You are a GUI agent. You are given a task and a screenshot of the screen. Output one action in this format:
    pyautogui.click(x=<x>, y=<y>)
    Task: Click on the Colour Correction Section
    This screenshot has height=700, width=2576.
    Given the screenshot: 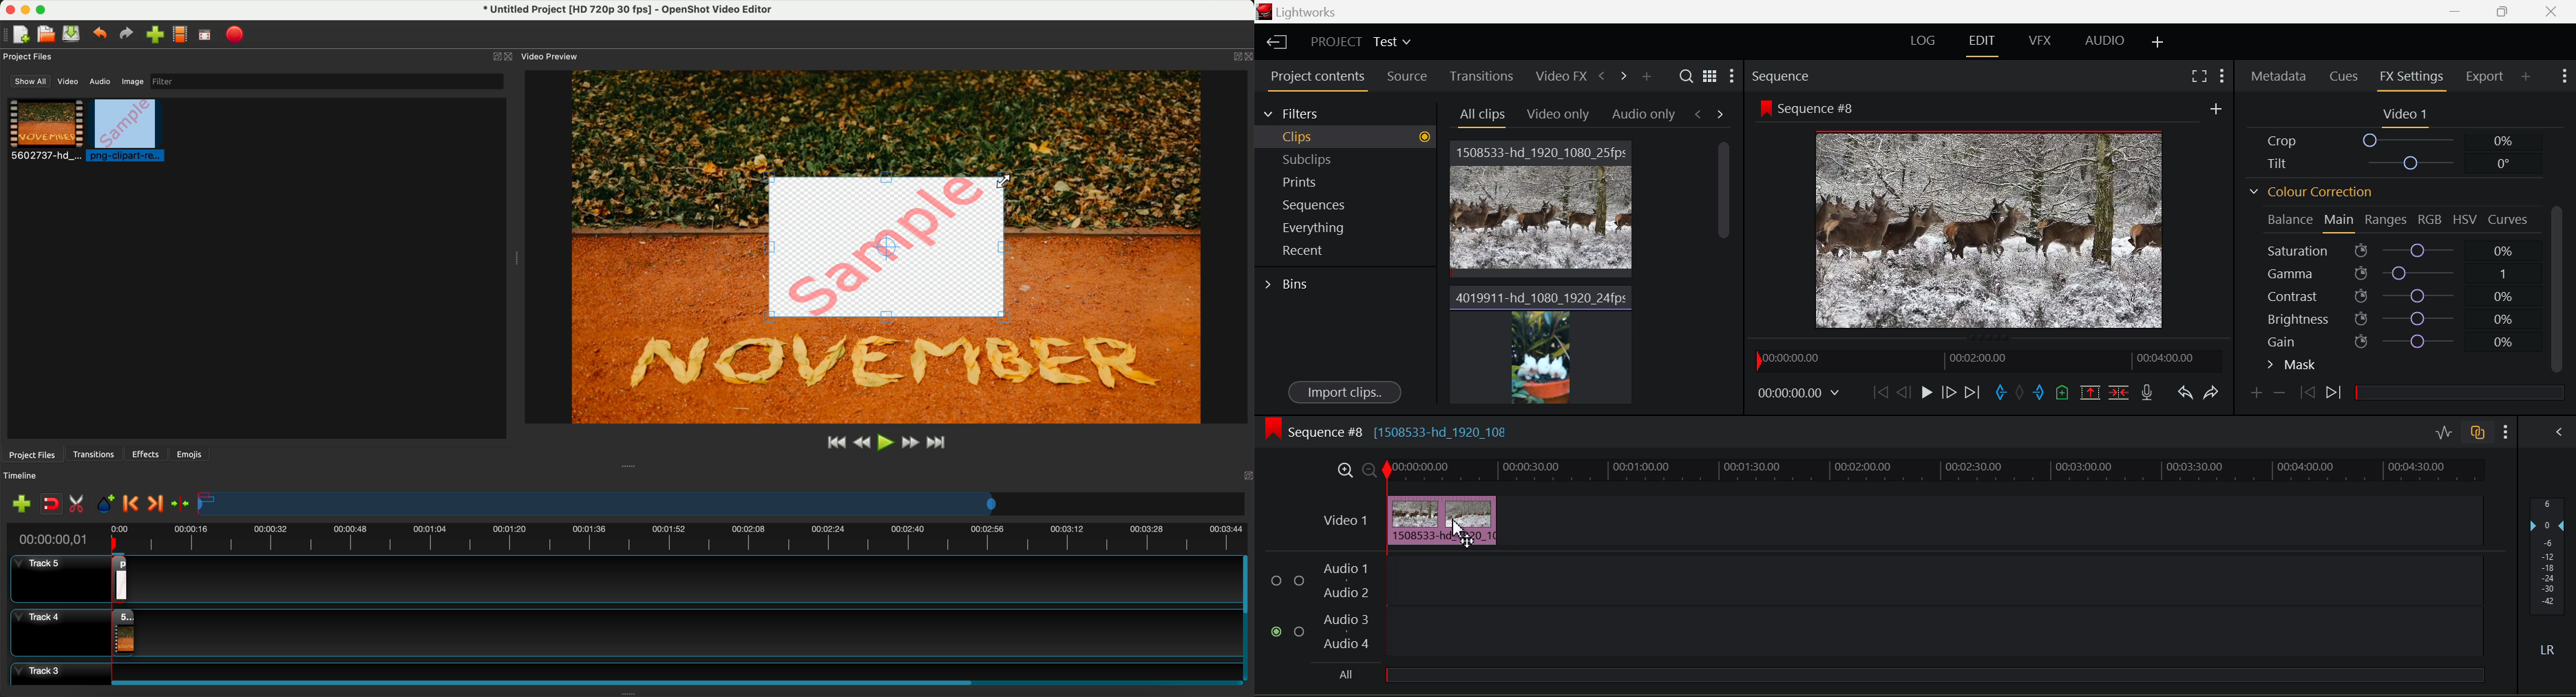 What is the action you would take?
    pyautogui.click(x=2336, y=191)
    